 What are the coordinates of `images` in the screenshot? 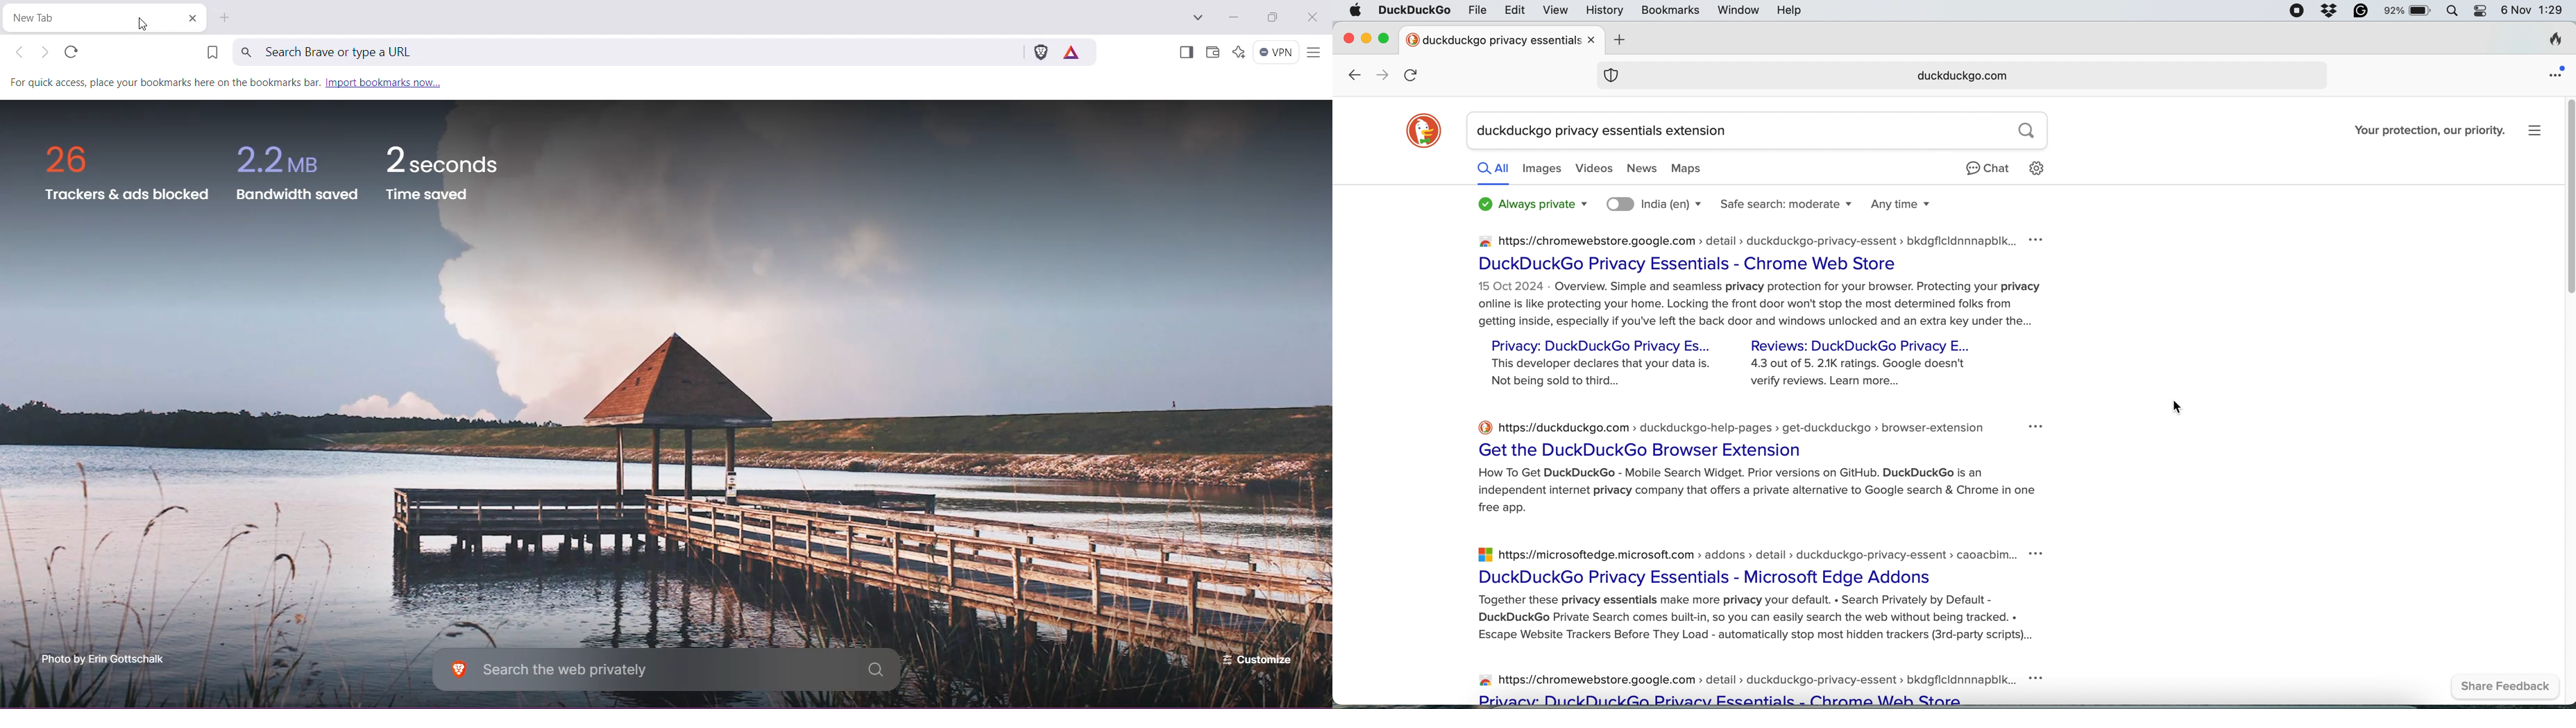 It's located at (1545, 169).